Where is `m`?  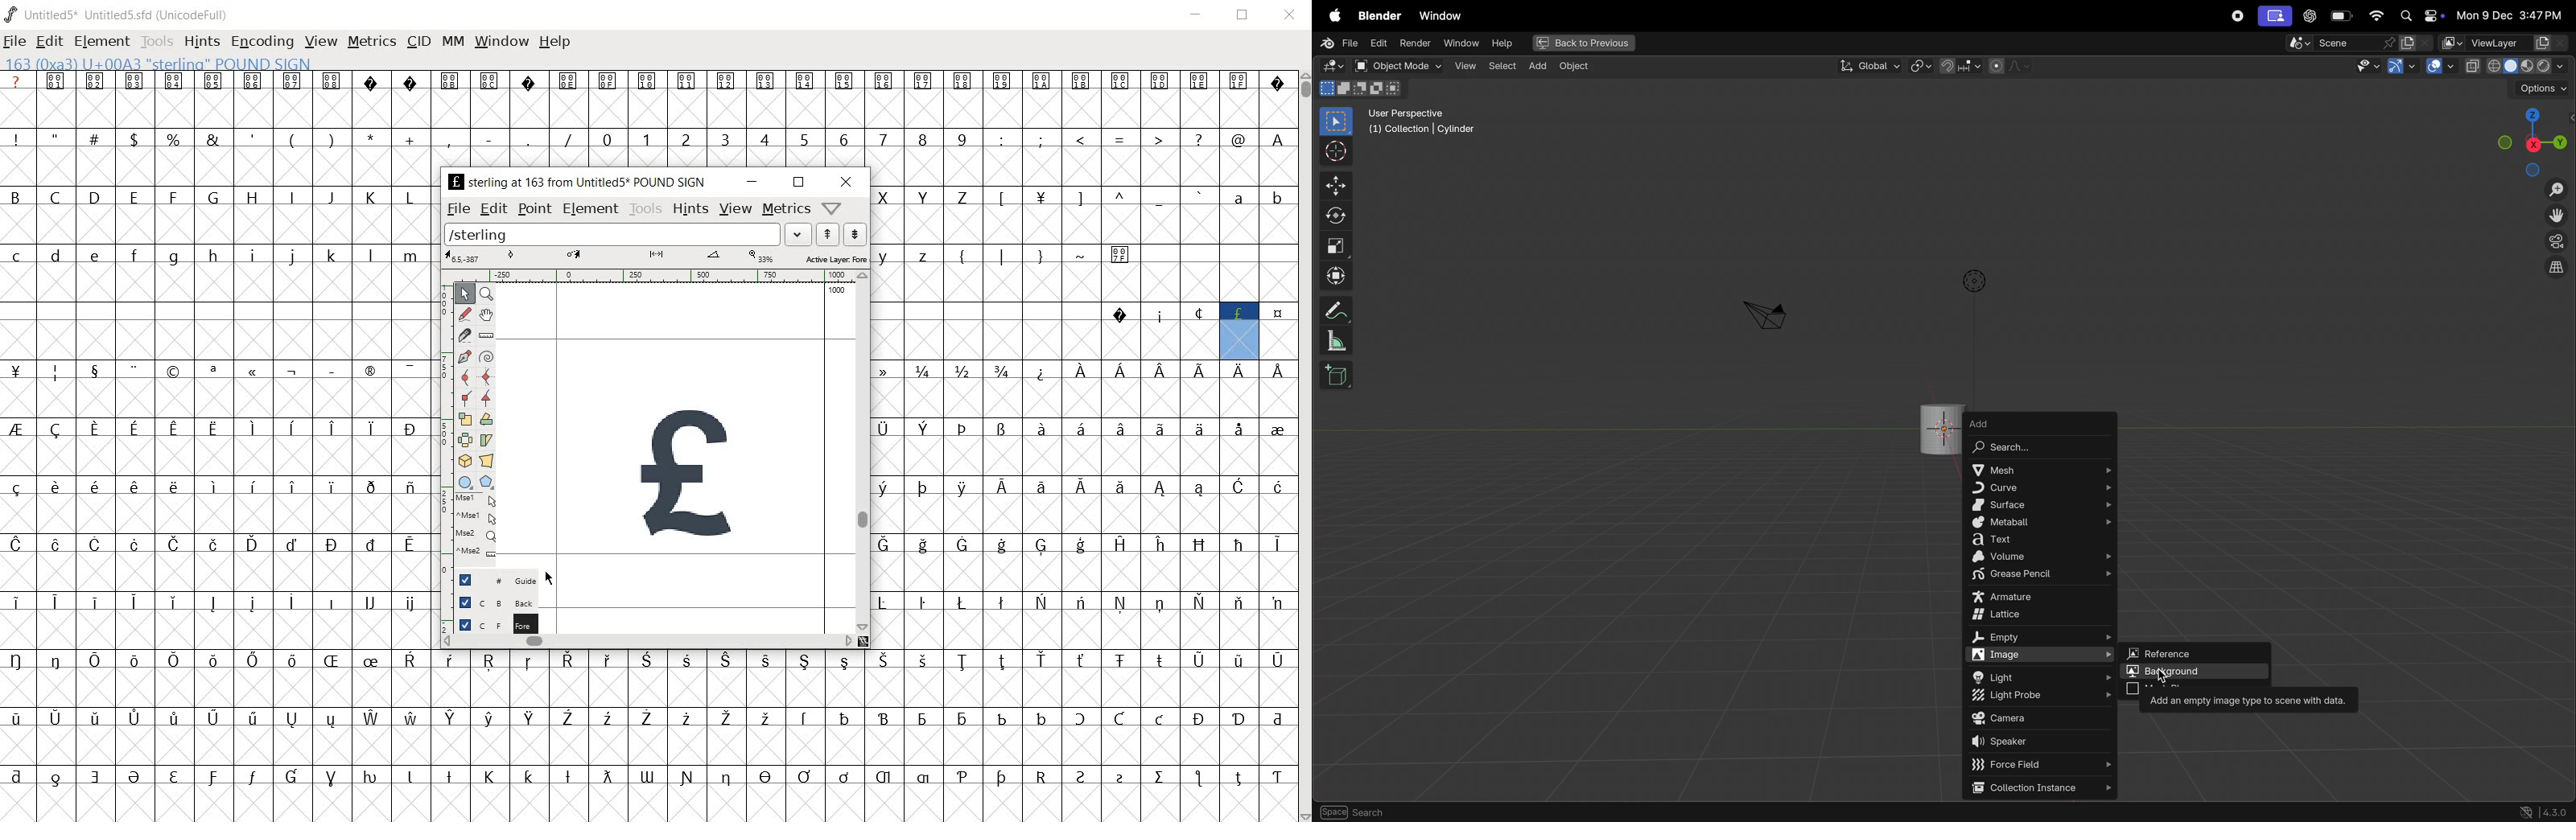
m is located at coordinates (410, 256).